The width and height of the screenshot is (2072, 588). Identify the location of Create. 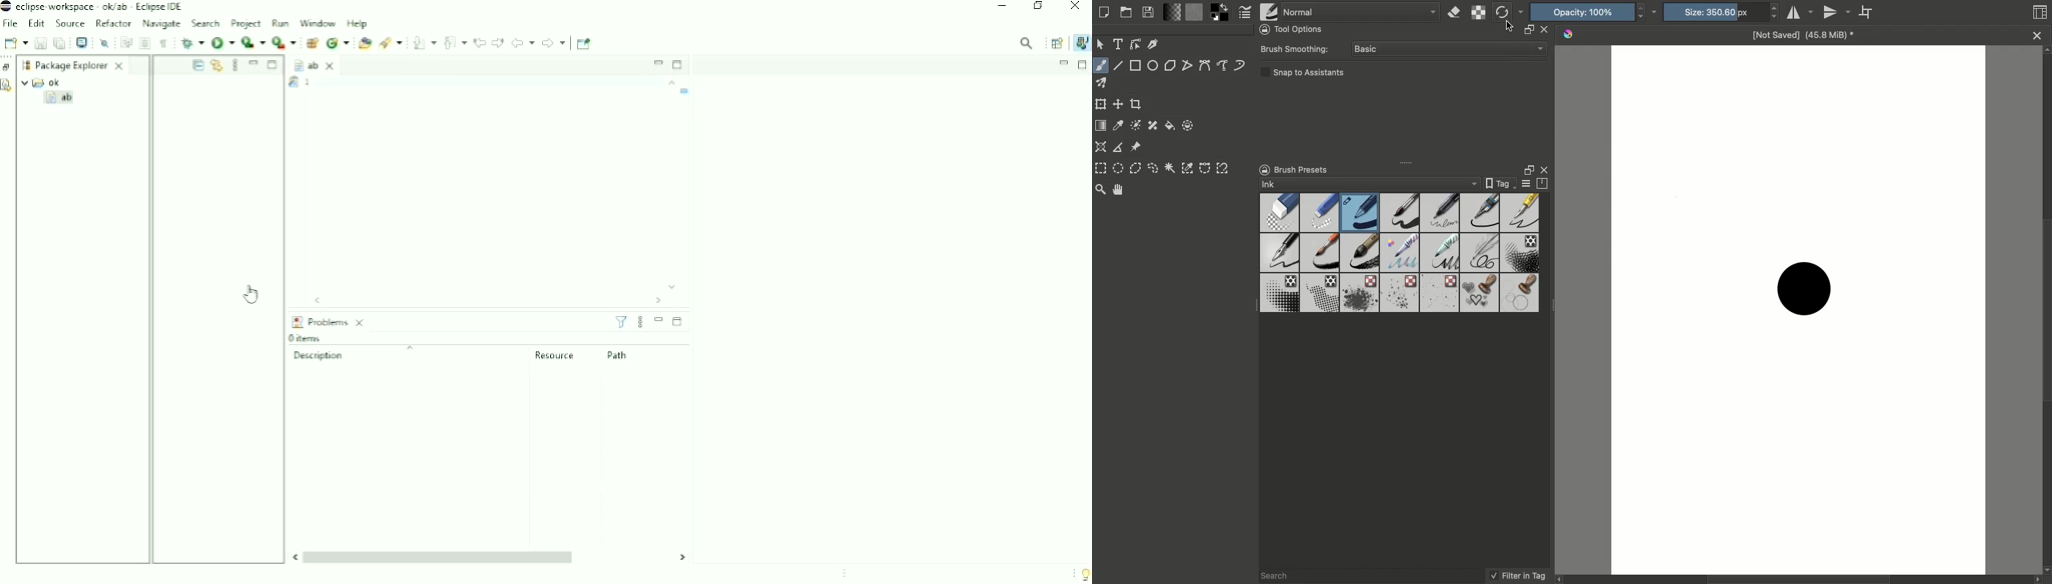
(1103, 13).